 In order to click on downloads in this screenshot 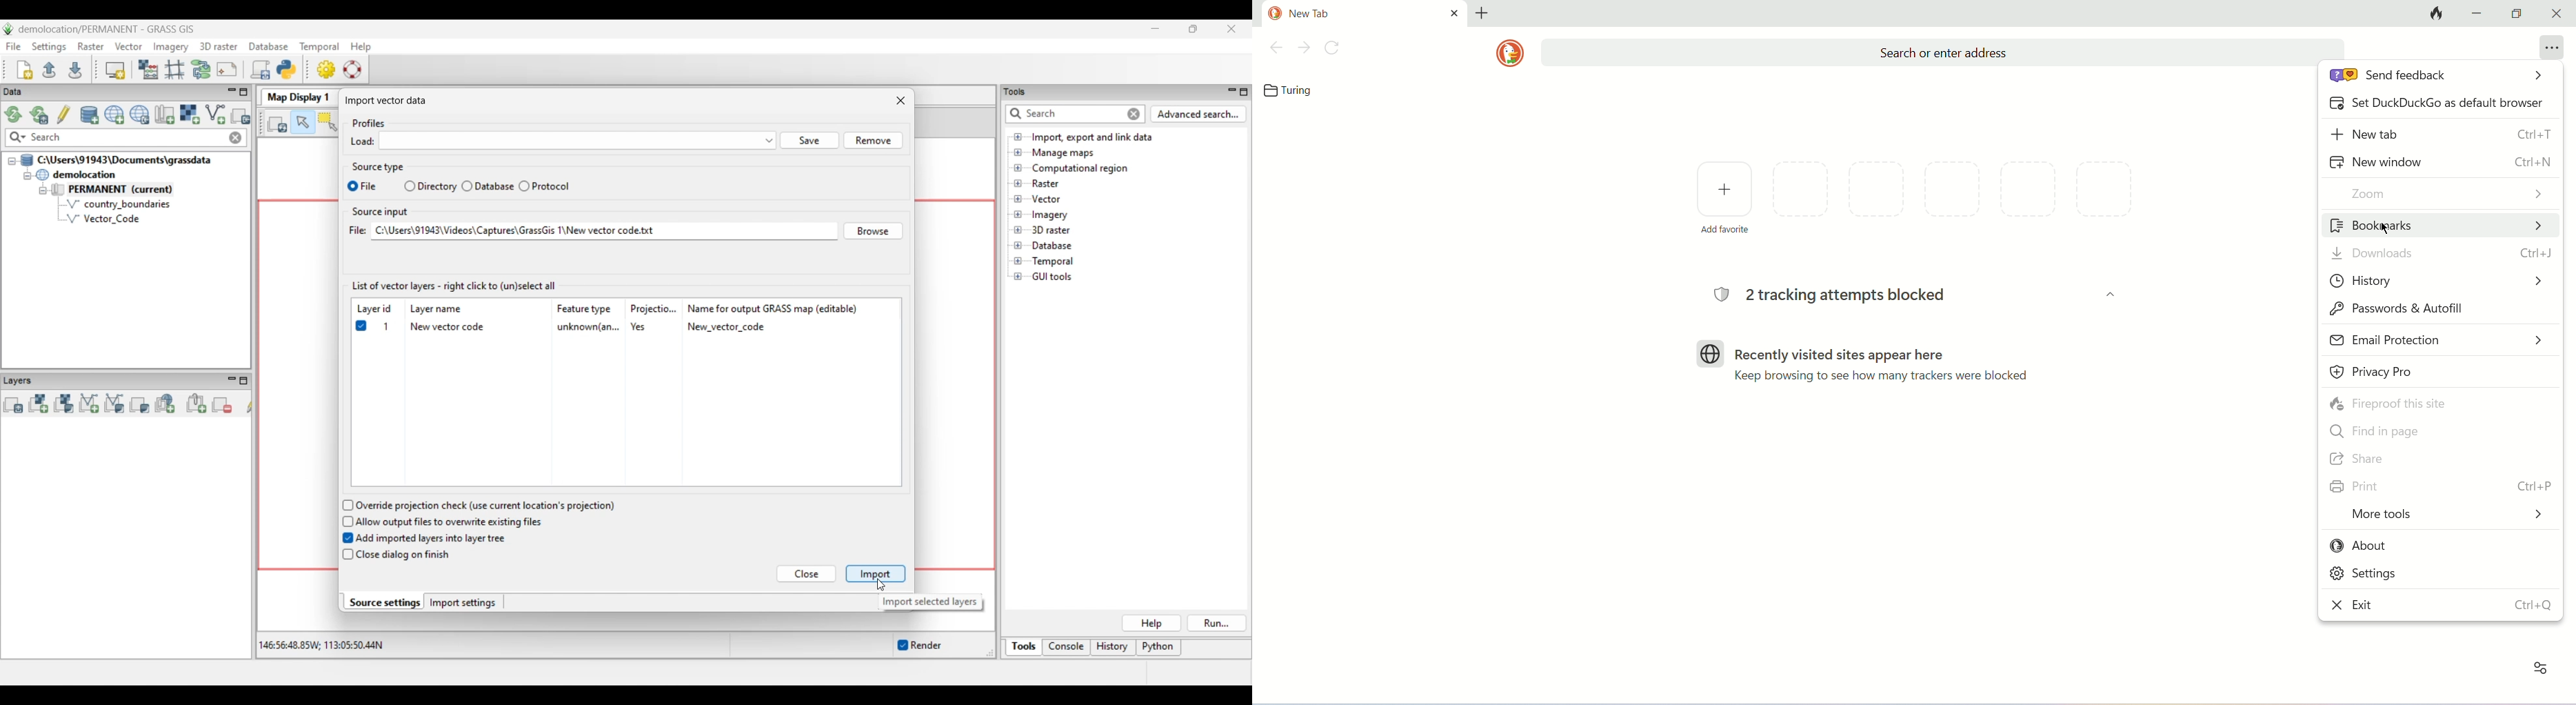, I will do `click(2439, 254)`.